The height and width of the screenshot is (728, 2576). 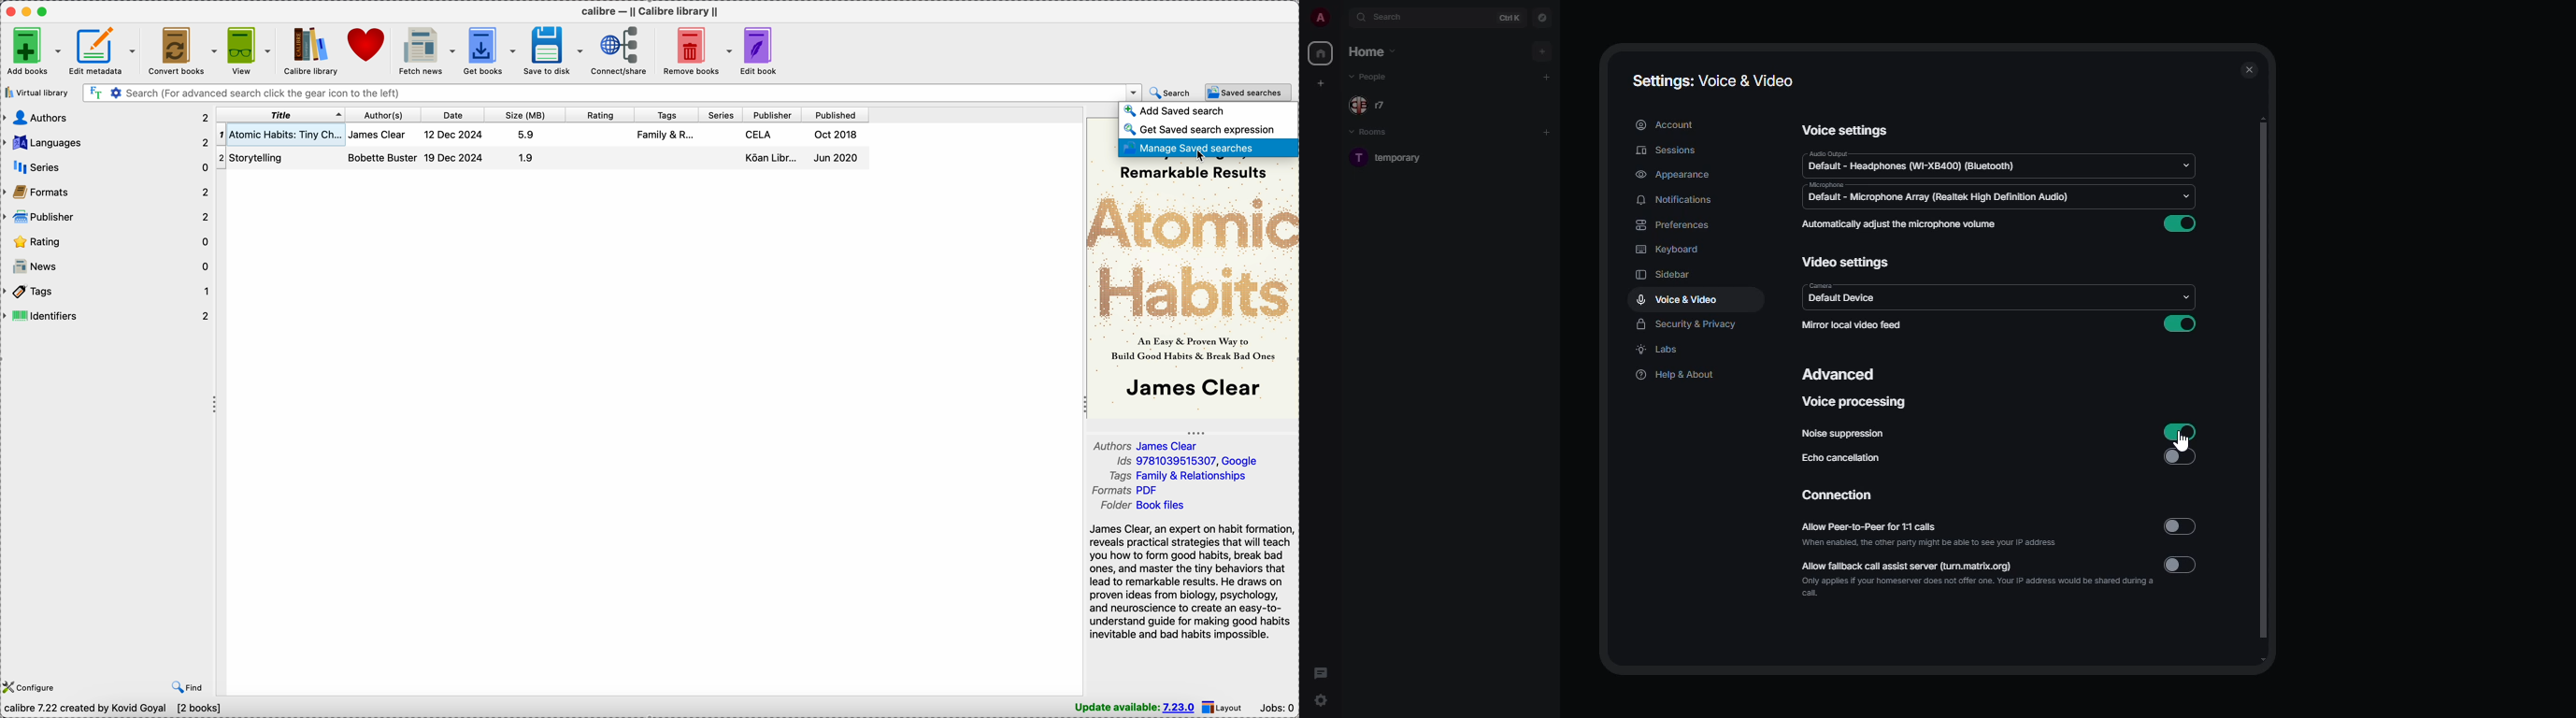 I want to click on audio default, so click(x=1912, y=163).